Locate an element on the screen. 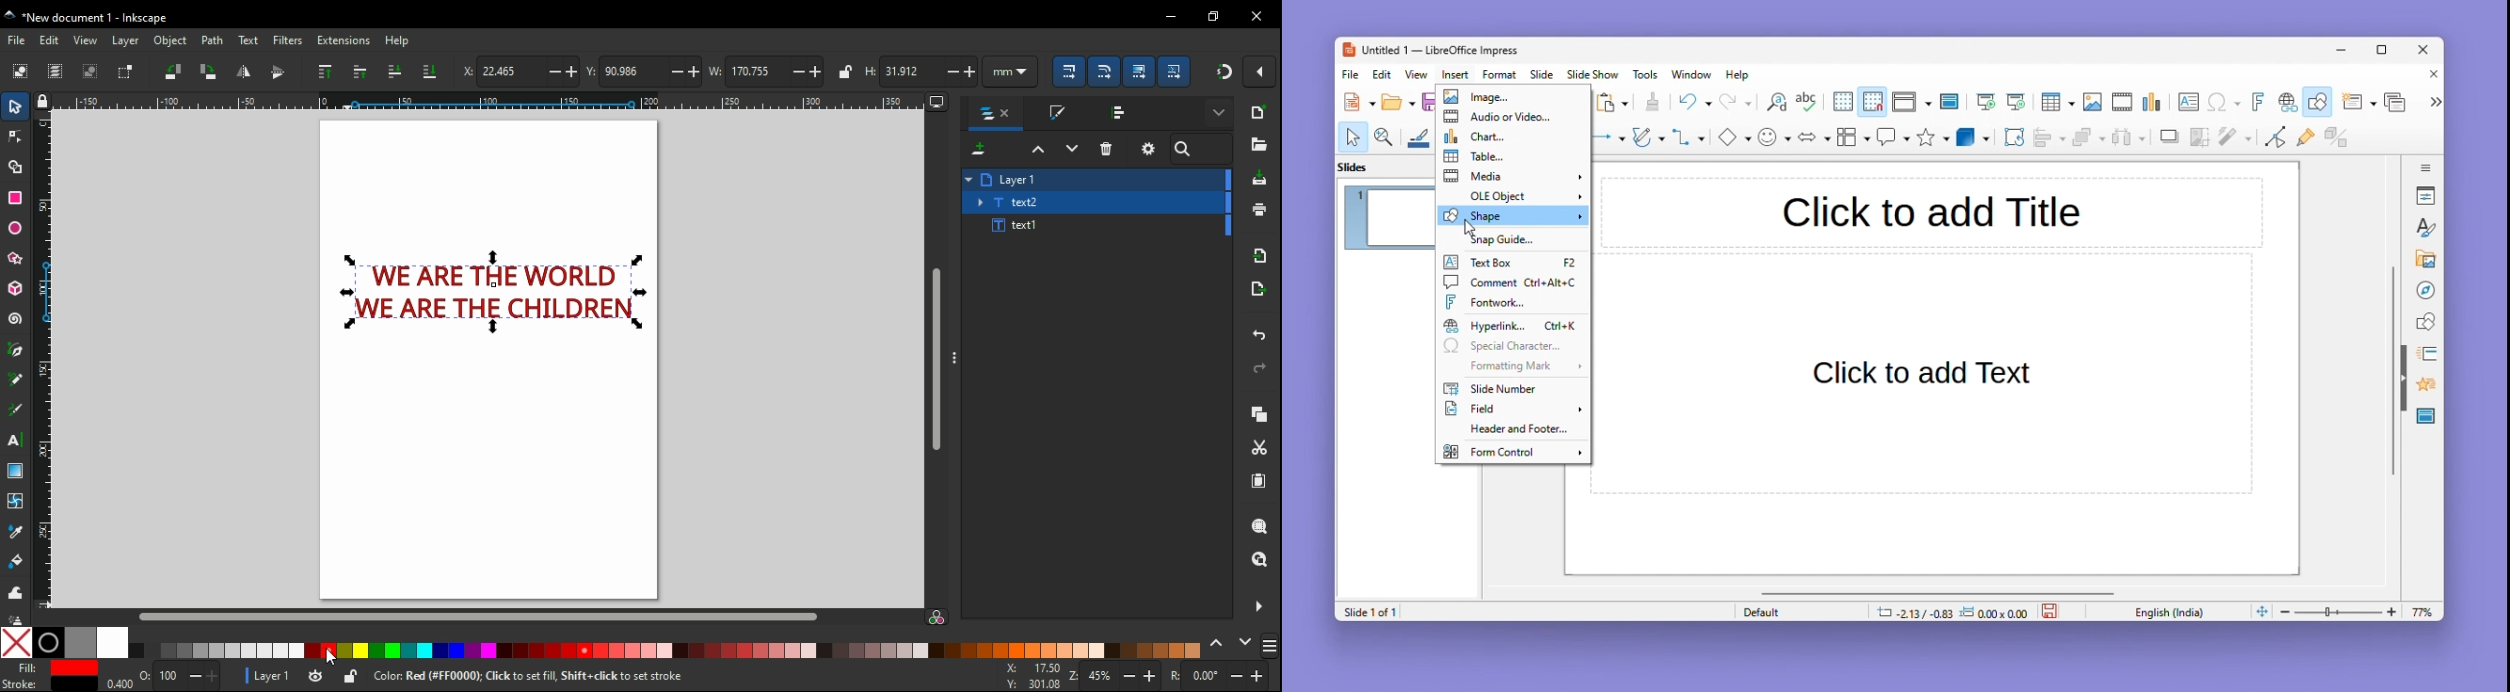 The image size is (2520, 700). open  is located at coordinates (1260, 144).